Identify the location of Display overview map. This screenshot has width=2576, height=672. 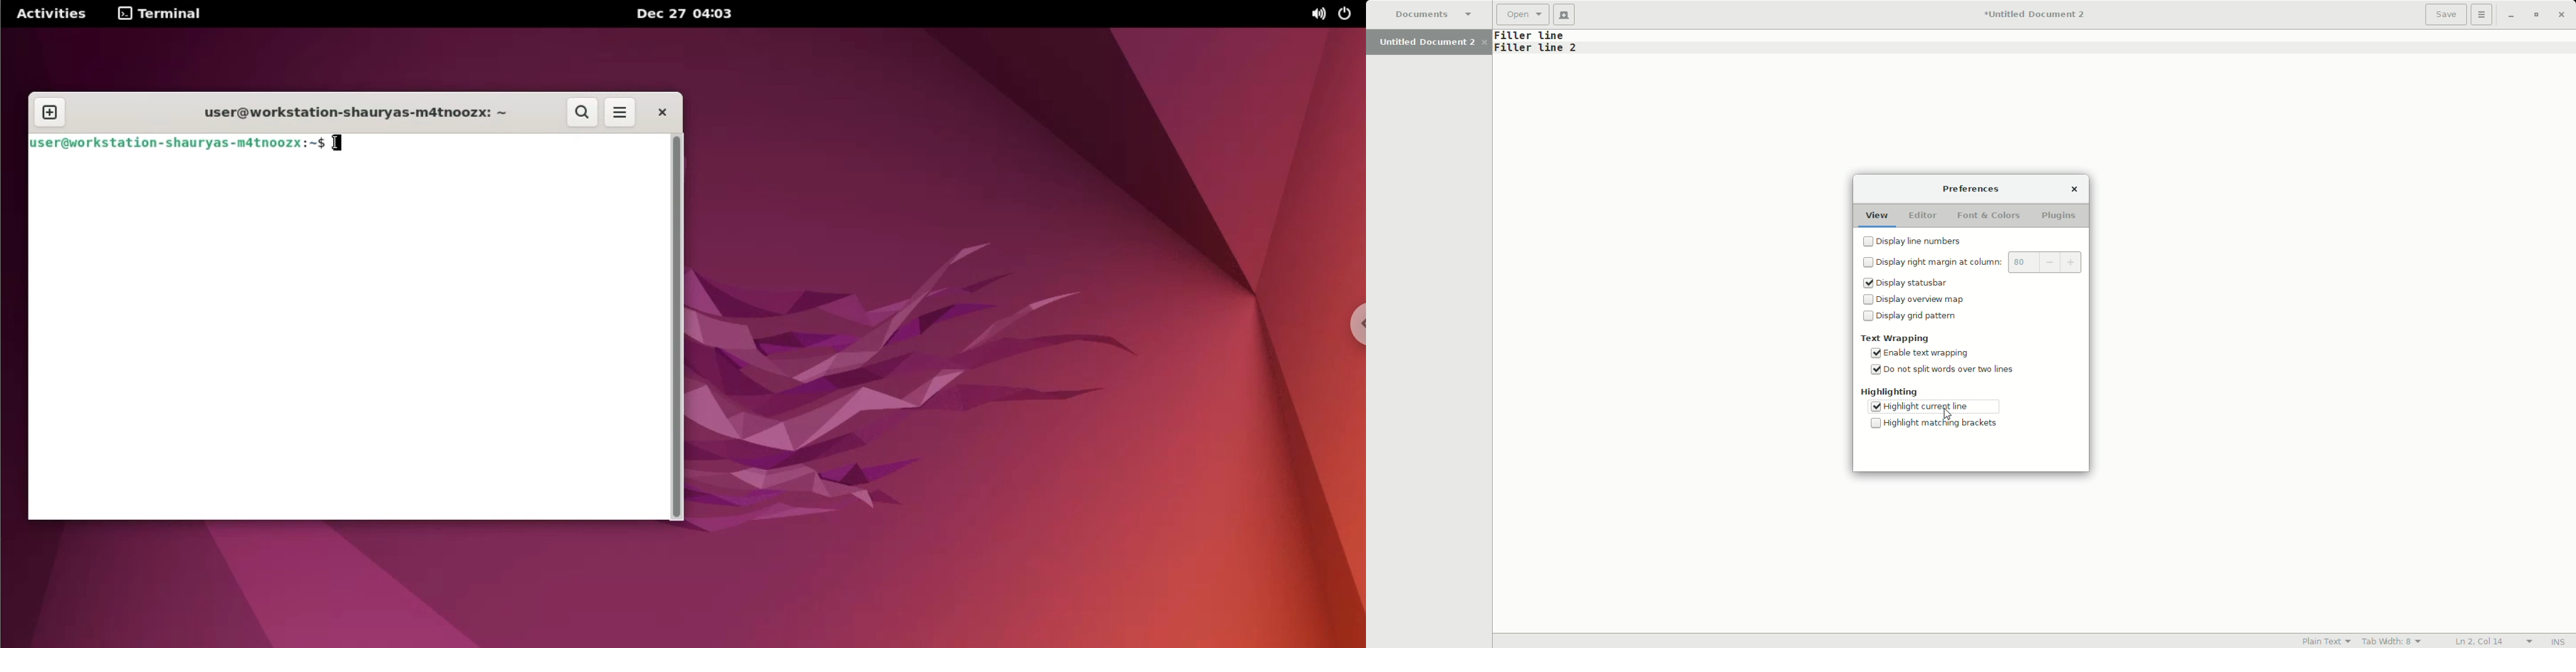
(1914, 301).